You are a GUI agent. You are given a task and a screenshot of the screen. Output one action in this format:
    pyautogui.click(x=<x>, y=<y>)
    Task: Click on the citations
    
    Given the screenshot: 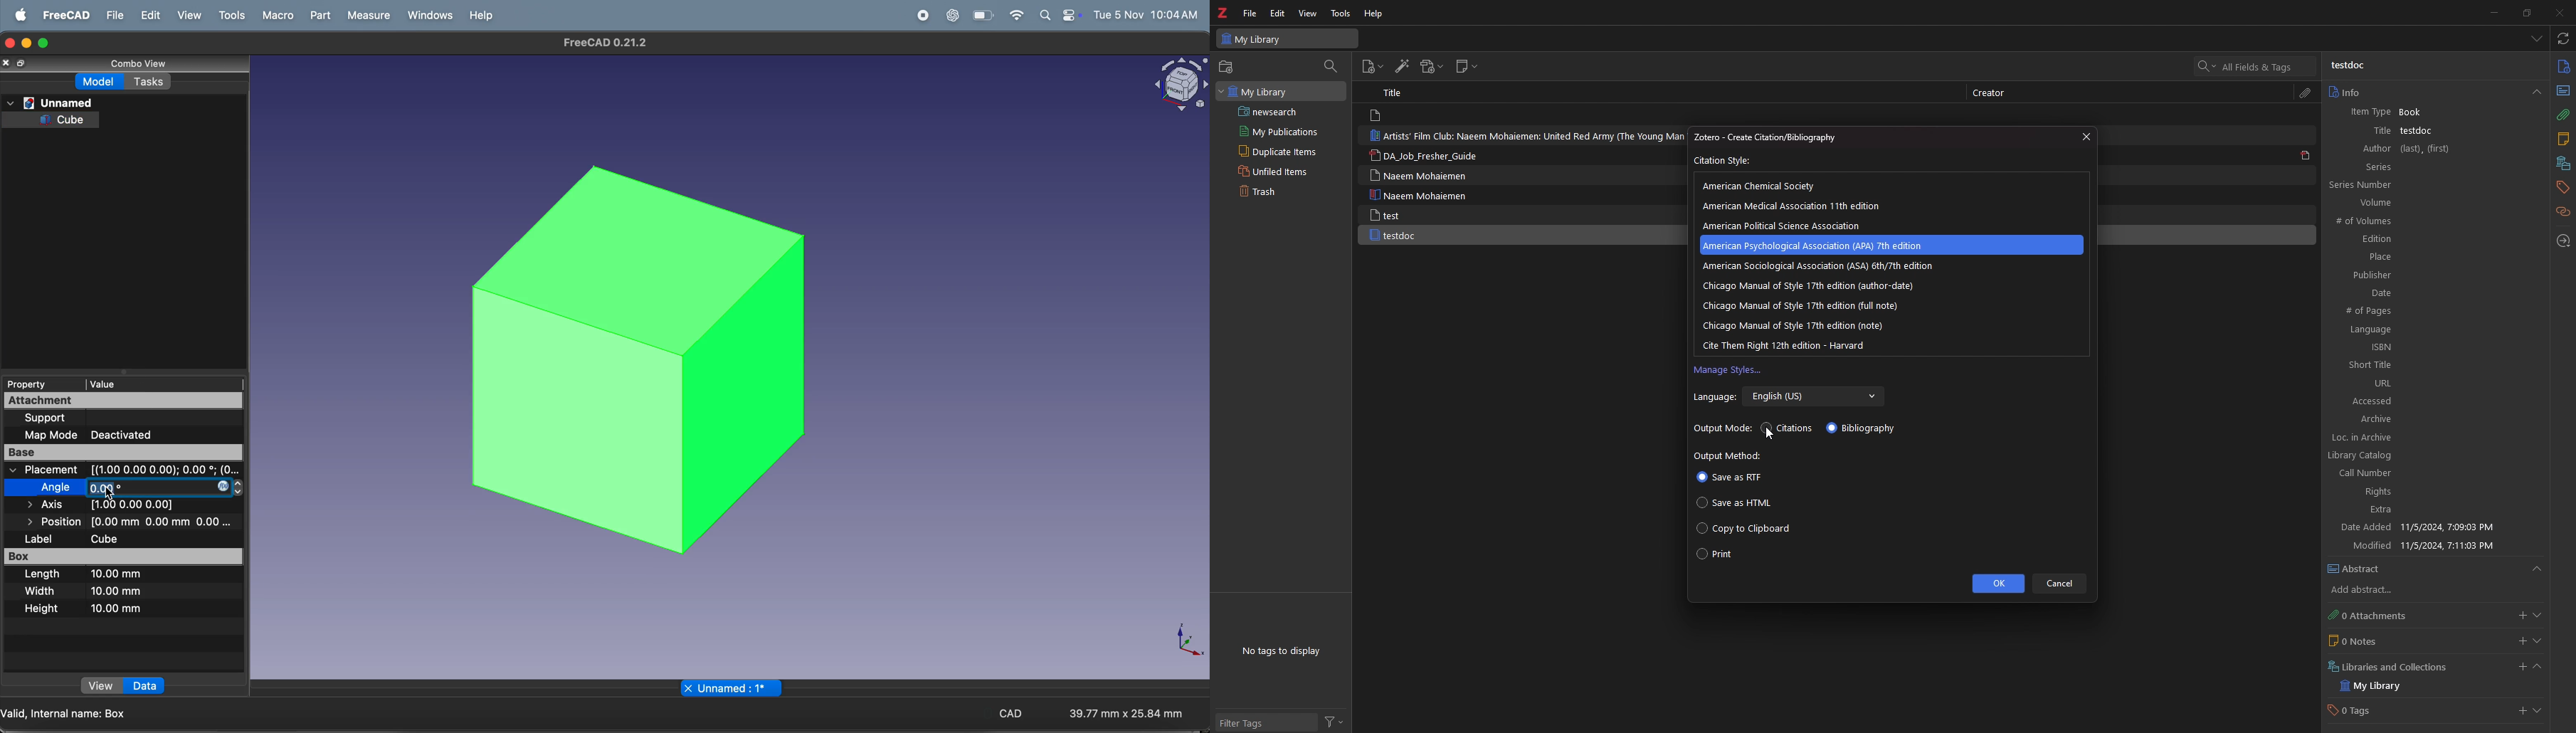 What is the action you would take?
    pyautogui.click(x=1788, y=428)
    